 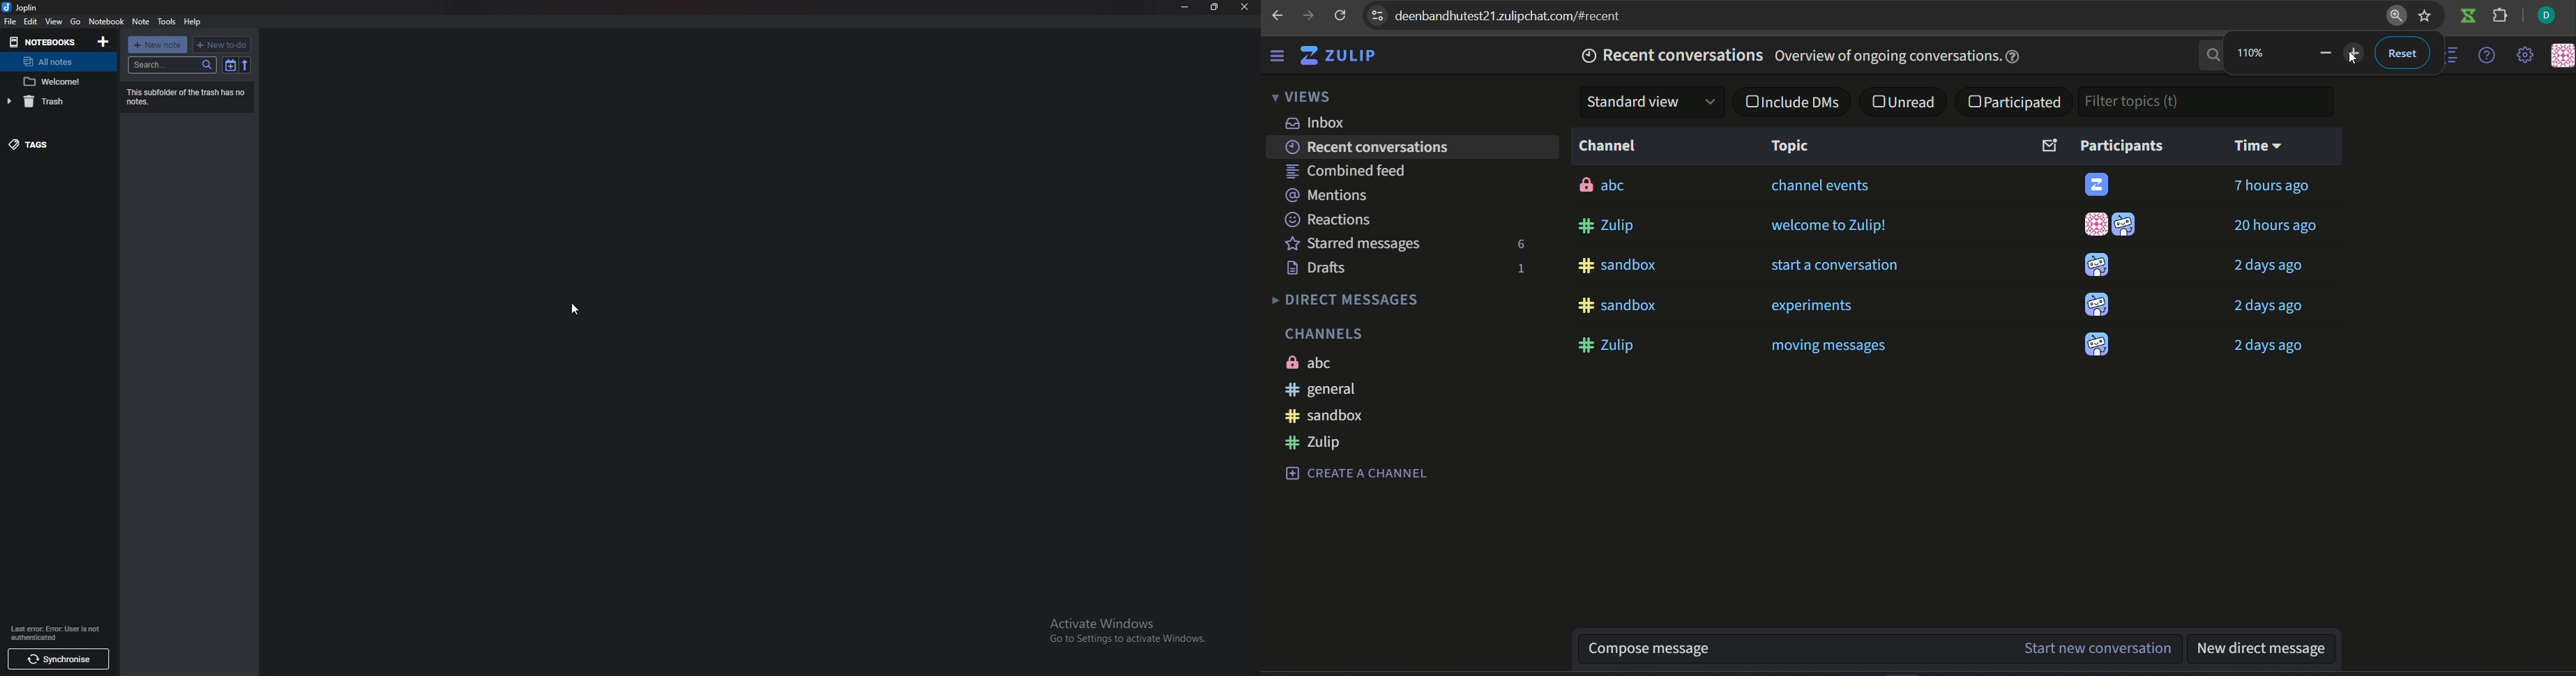 What do you see at coordinates (104, 41) in the screenshot?
I see `Add notebooks` at bounding box center [104, 41].